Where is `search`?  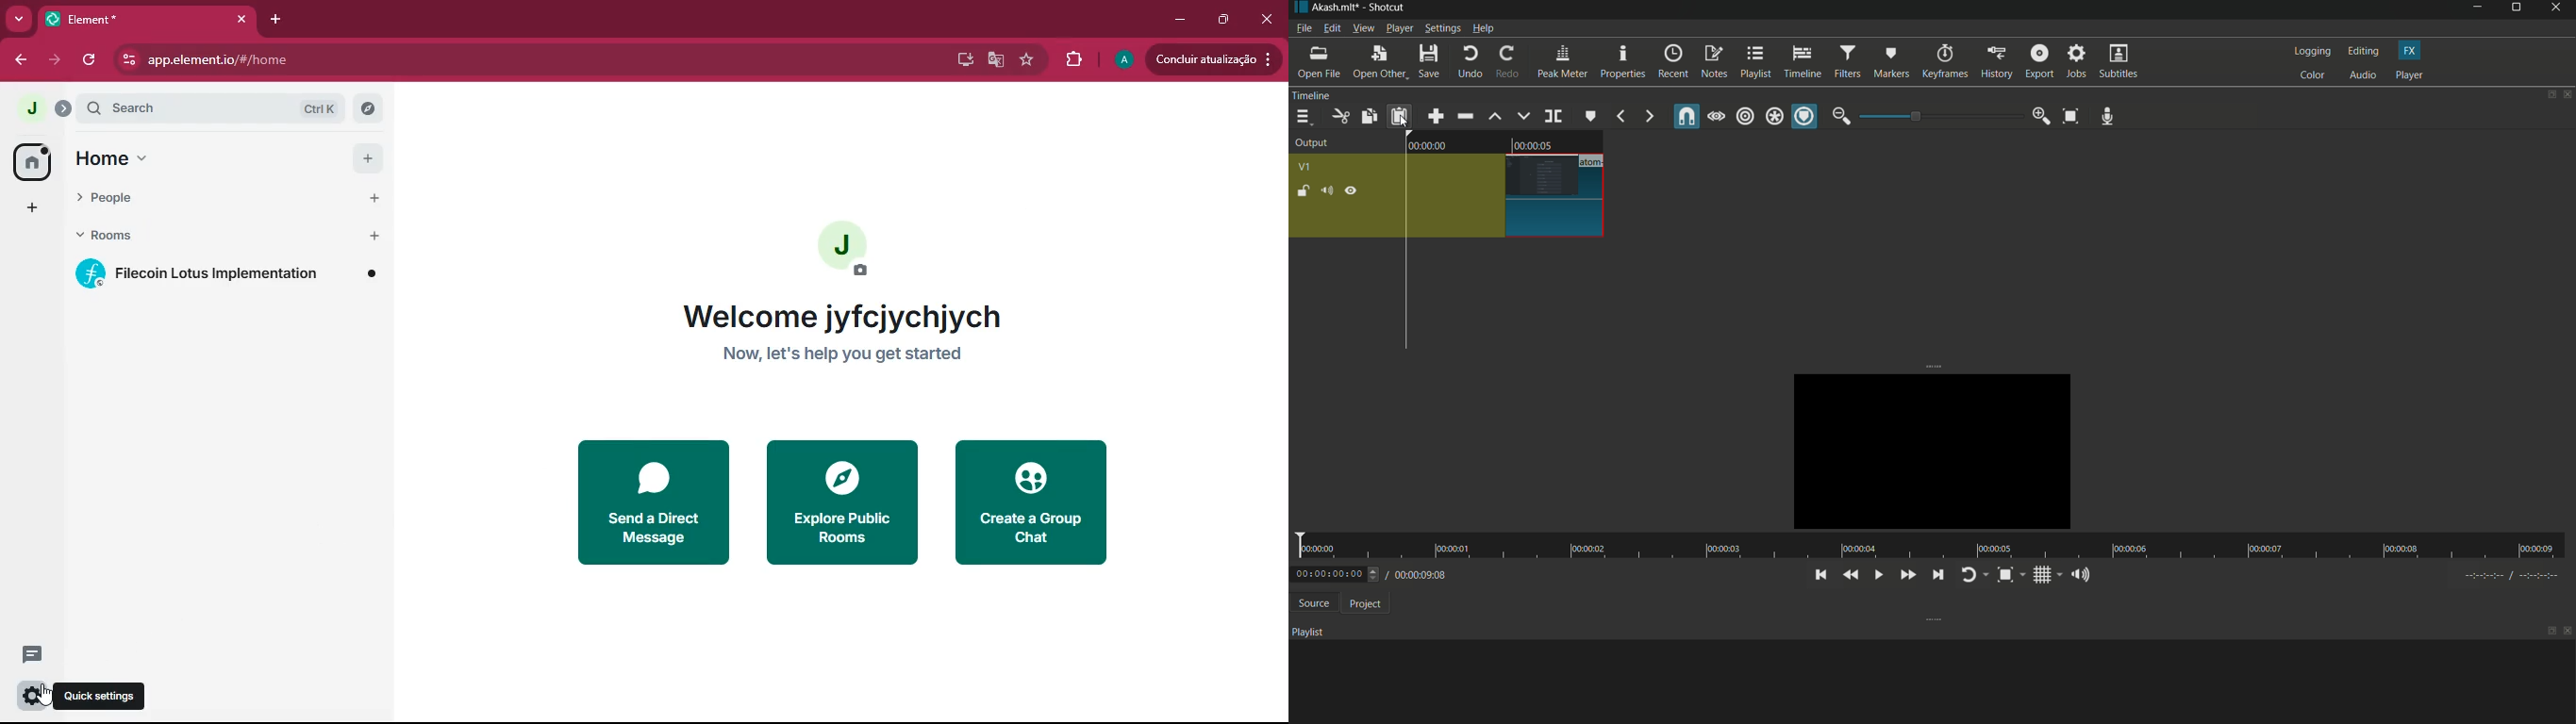
search is located at coordinates (202, 106).